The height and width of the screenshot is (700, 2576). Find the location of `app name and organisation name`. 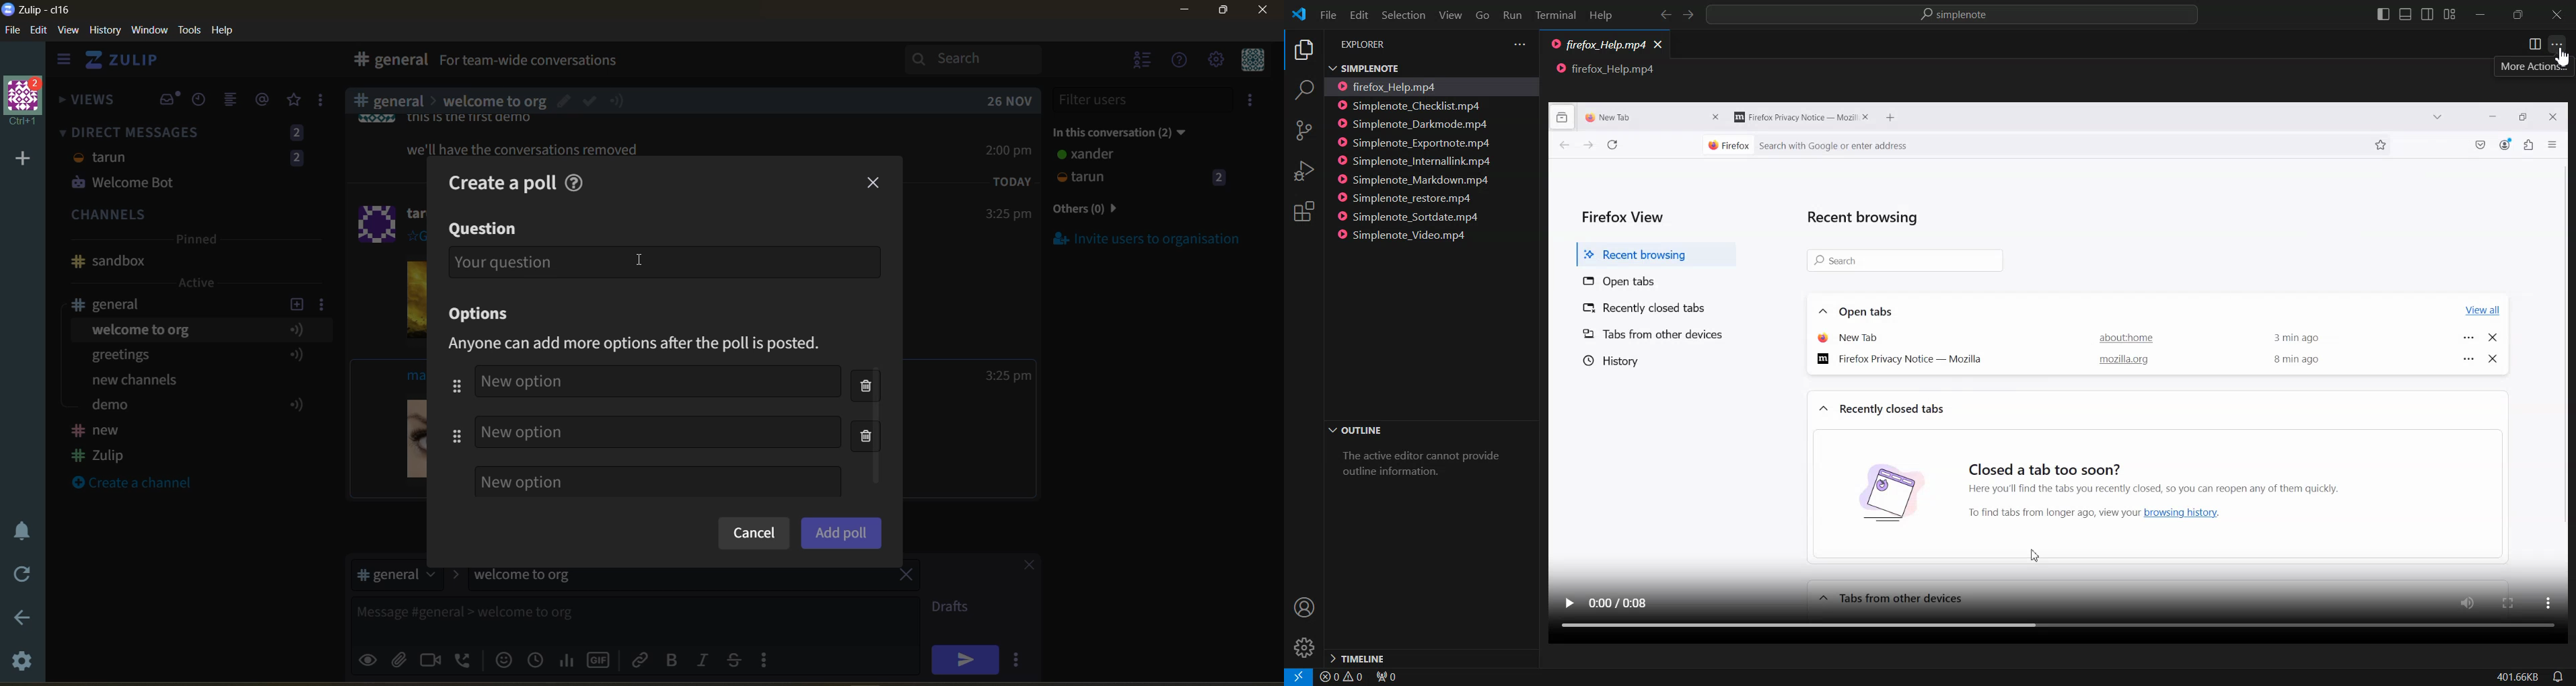

app name and organisation name is located at coordinates (36, 10).